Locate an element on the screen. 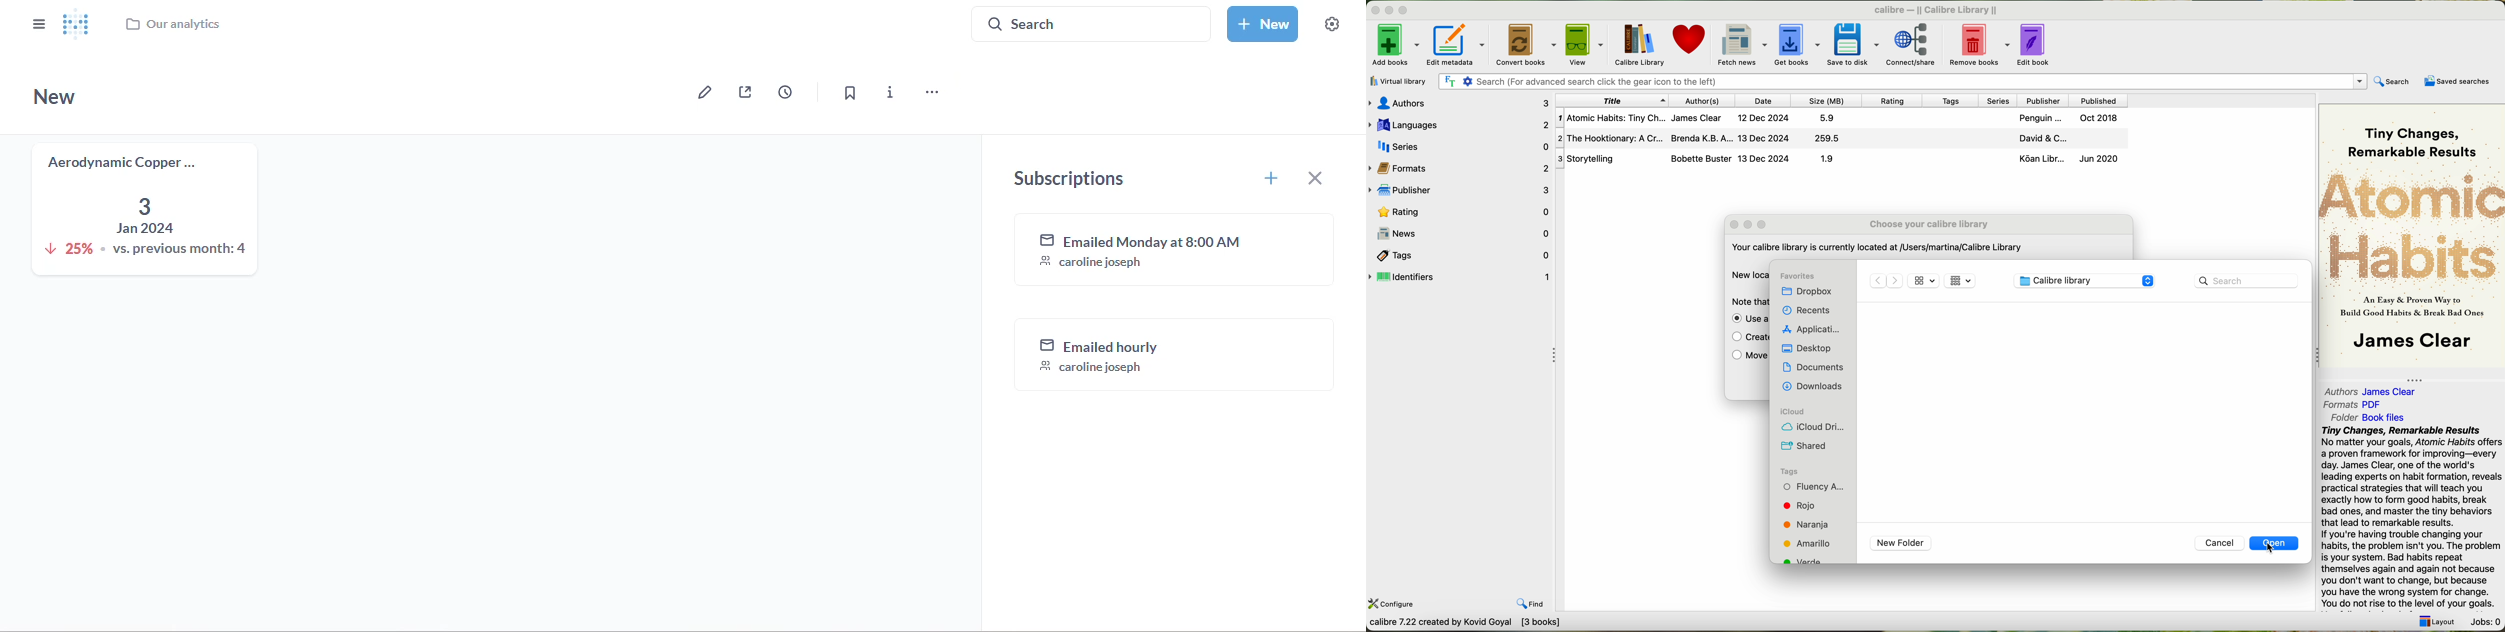  documents is located at coordinates (1813, 370).